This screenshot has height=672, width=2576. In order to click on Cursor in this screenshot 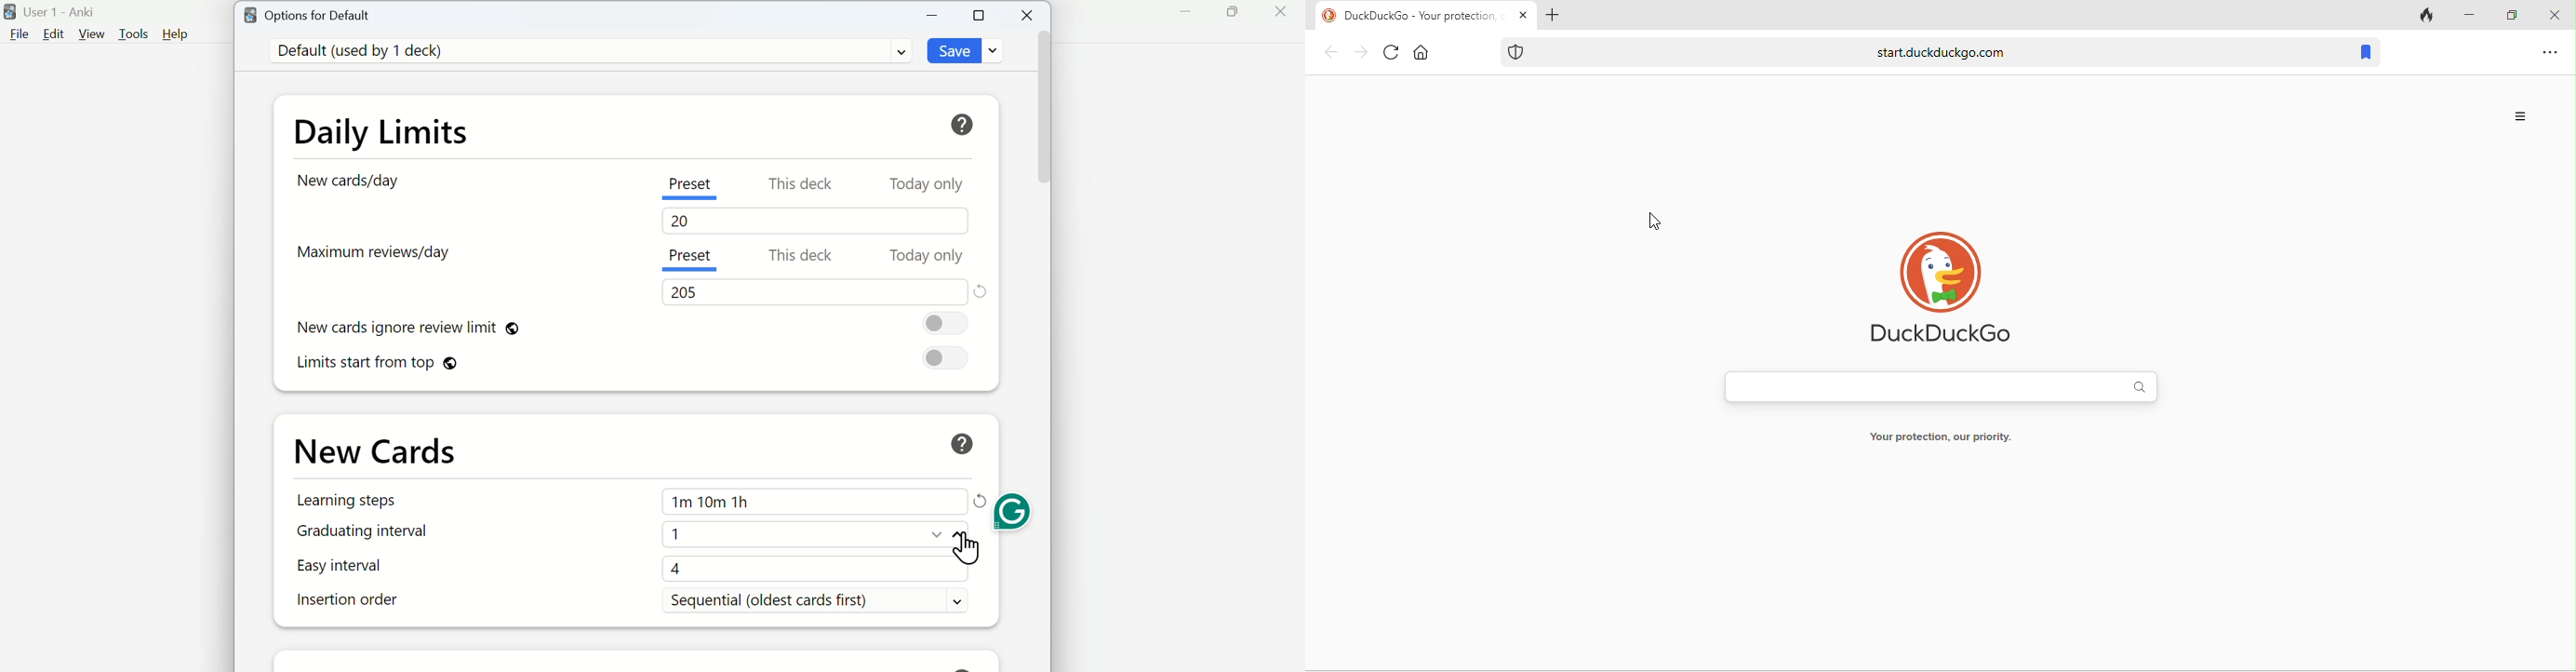, I will do `click(969, 545)`.